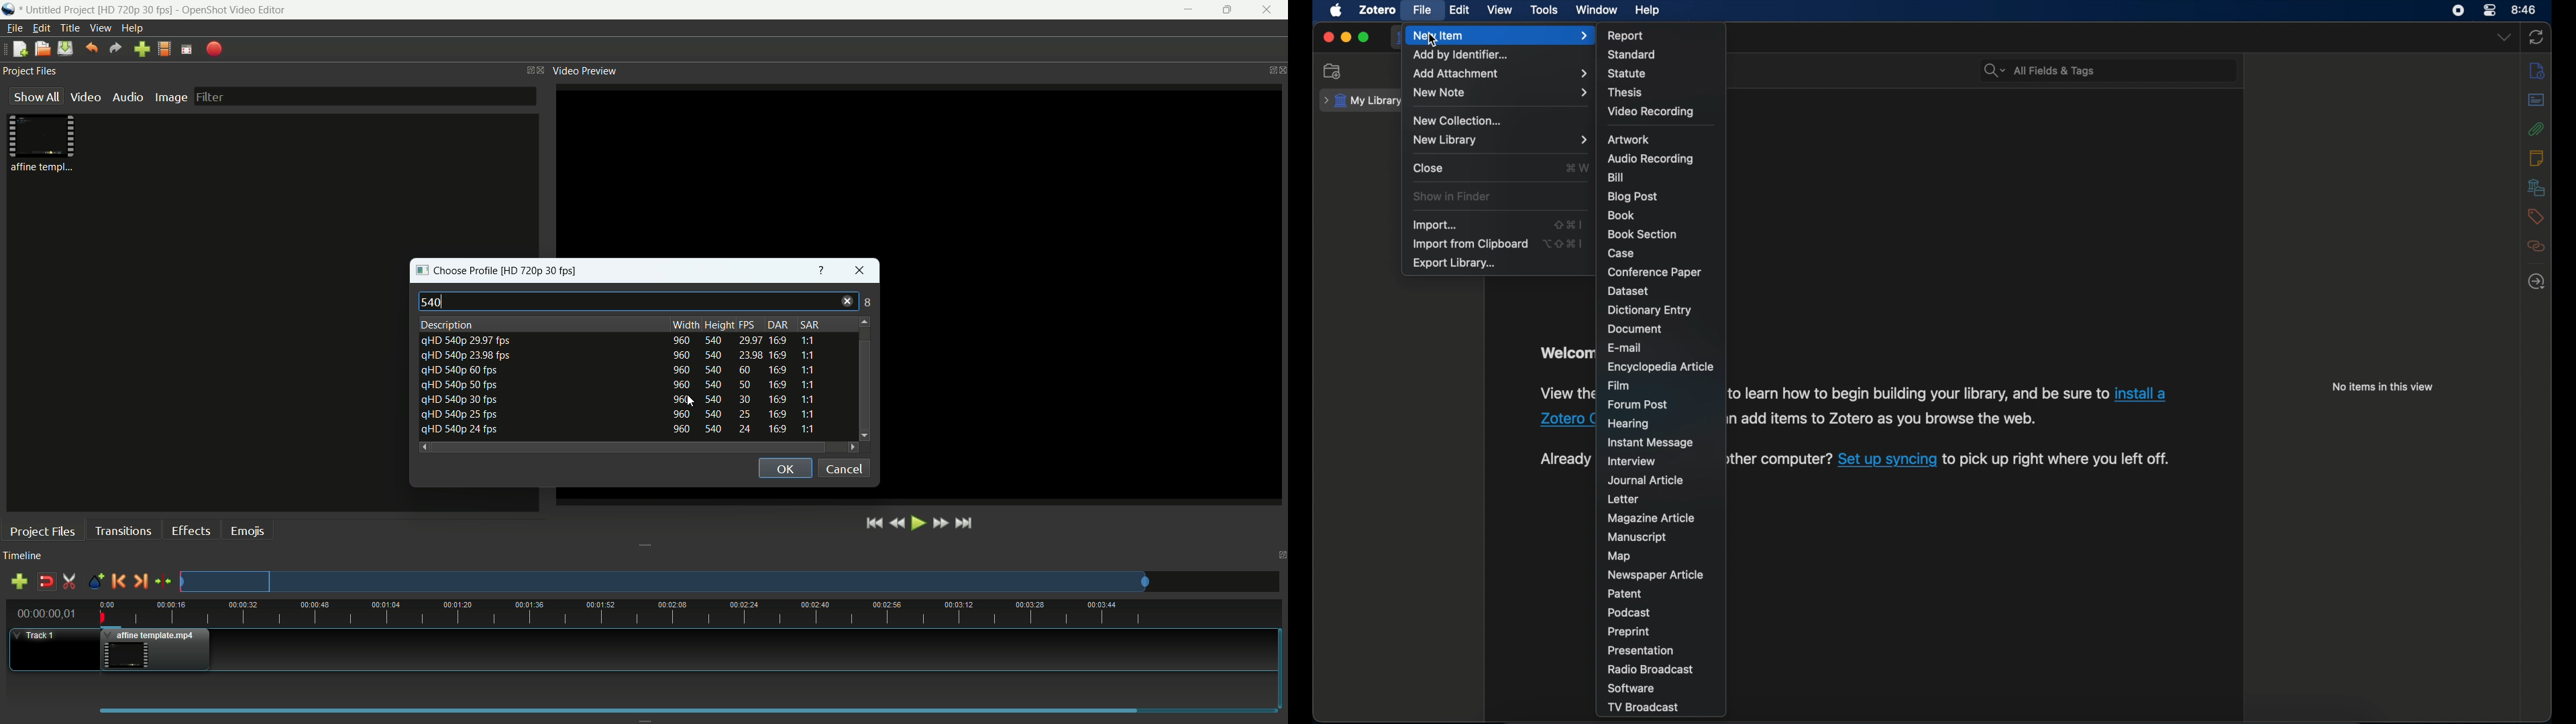 This screenshot has height=728, width=2576. I want to click on software information, so click(1780, 463).